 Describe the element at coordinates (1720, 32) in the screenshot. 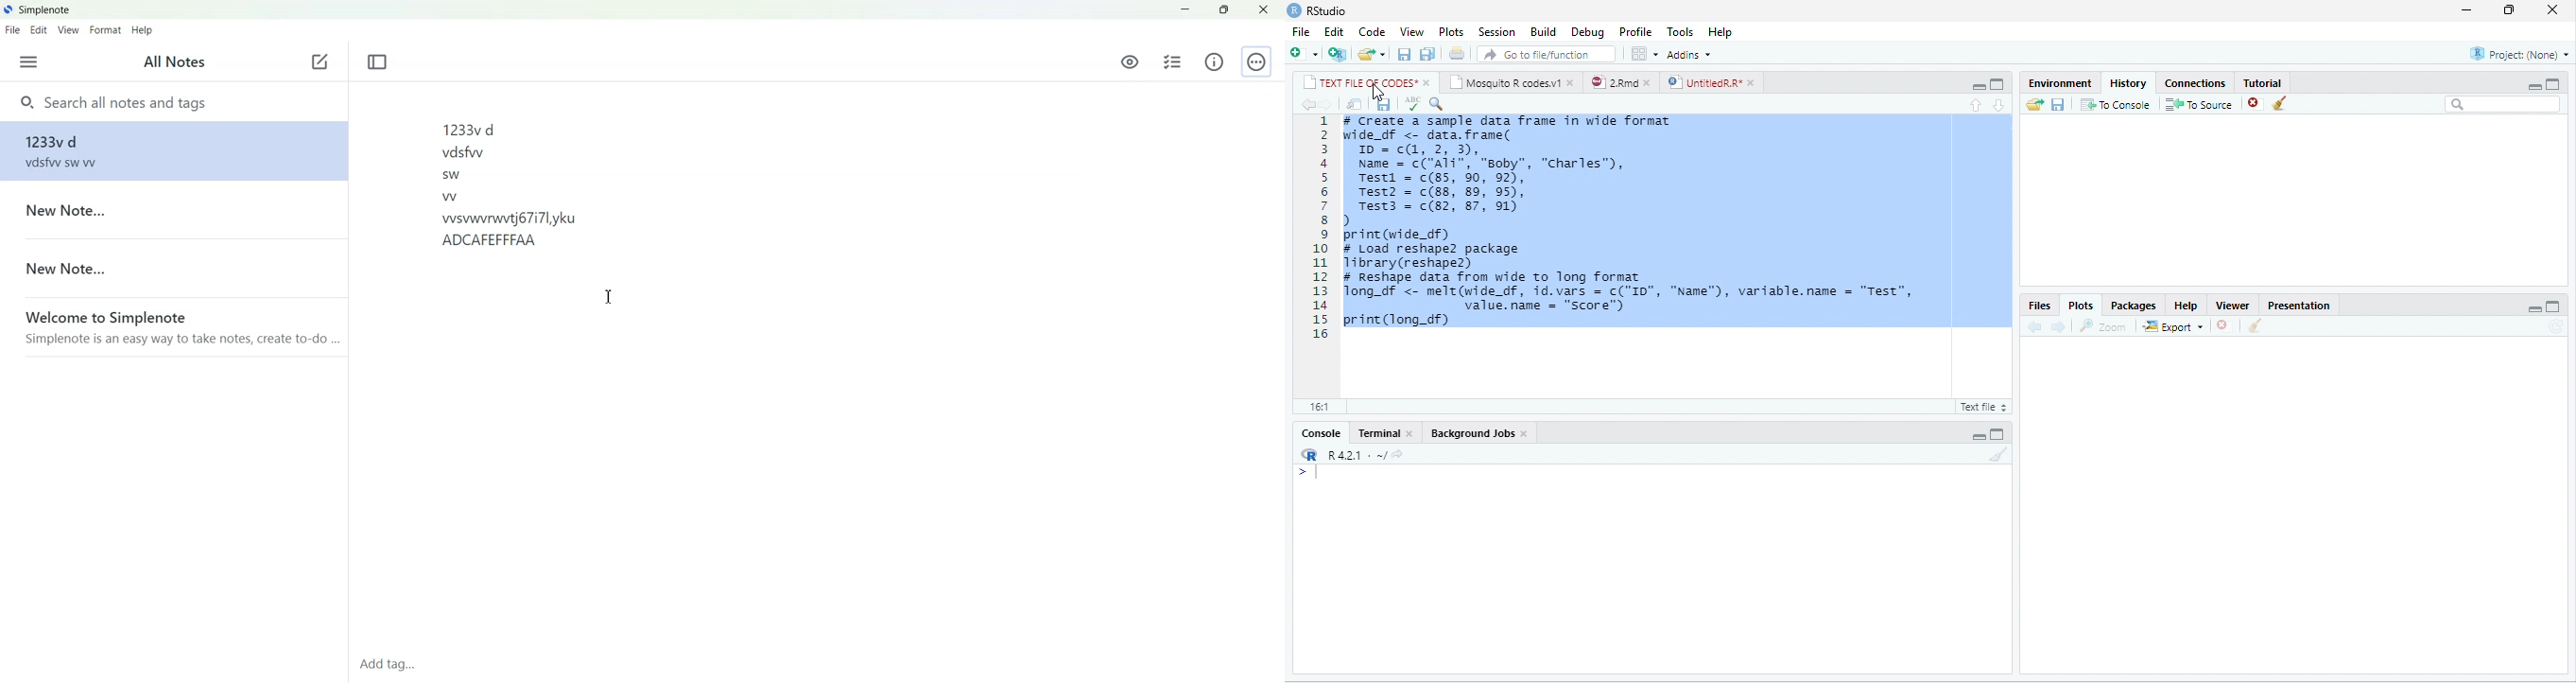

I see `Help` at that location.